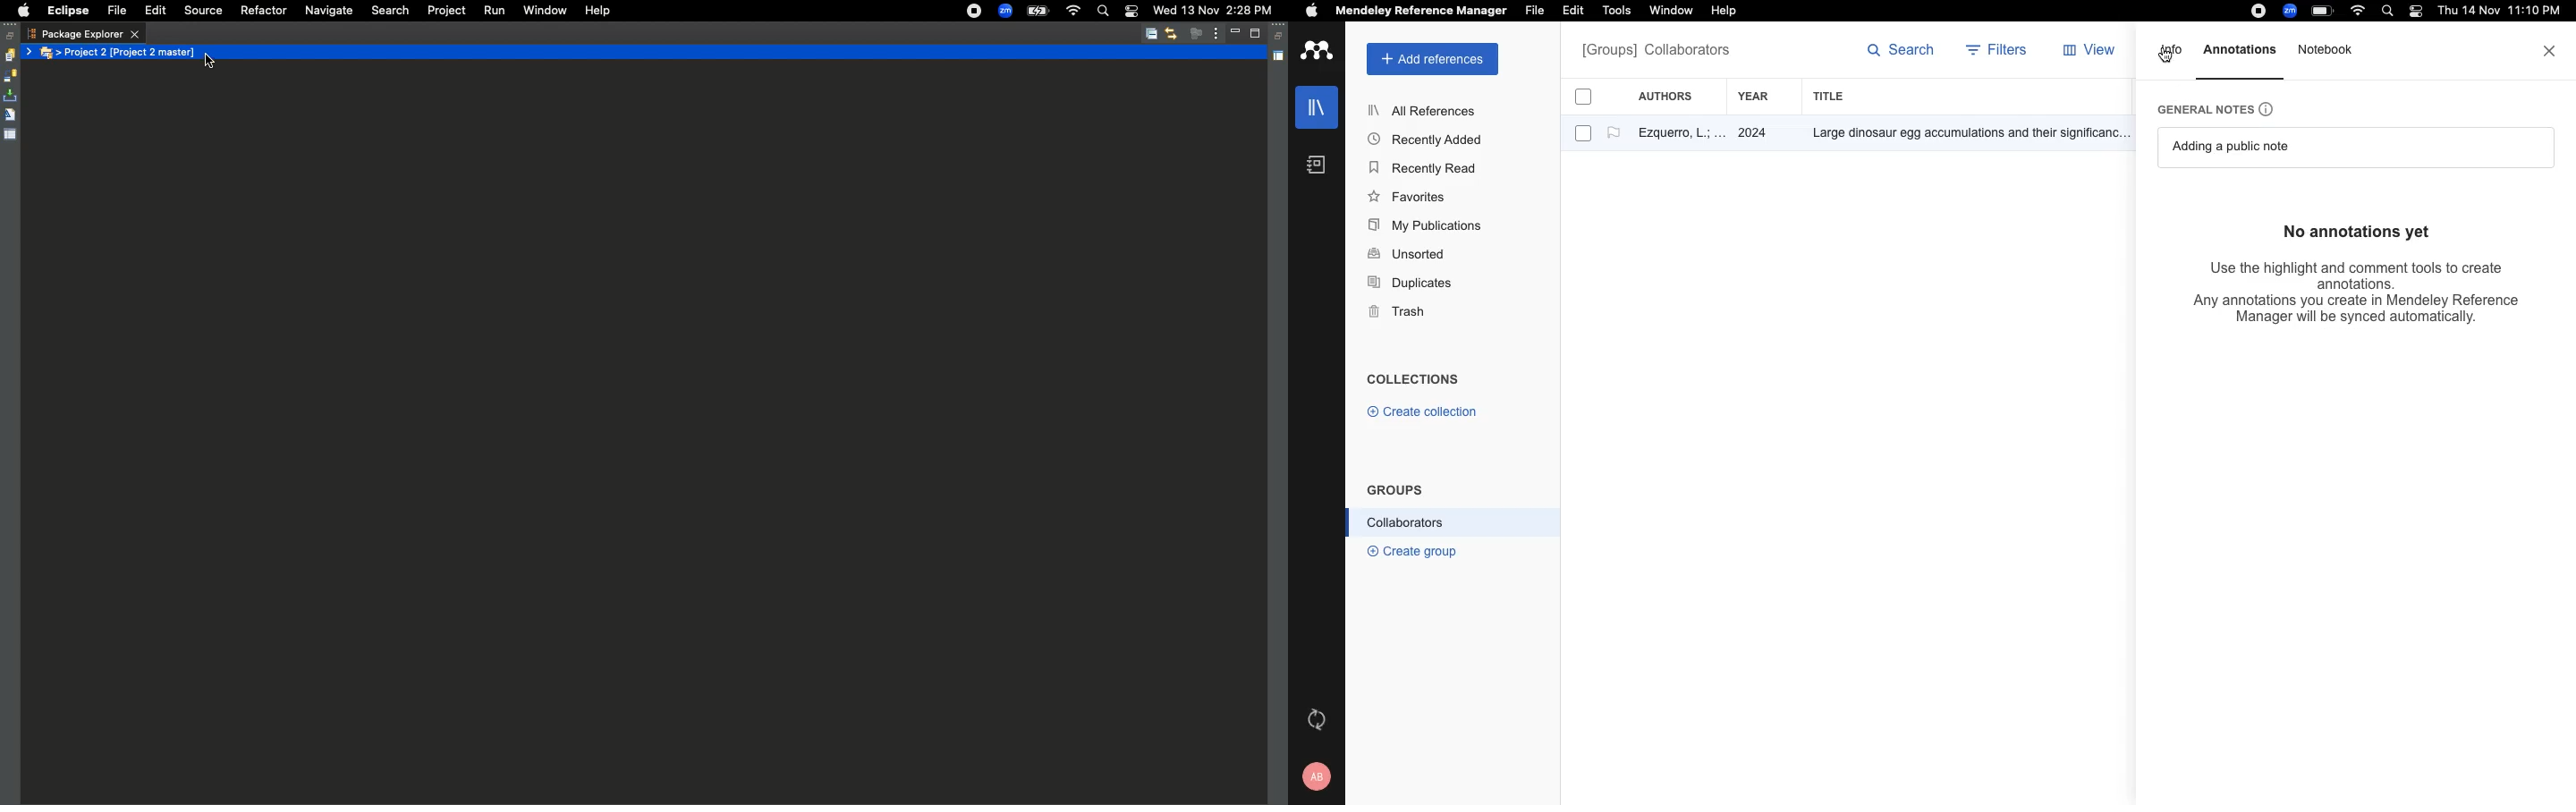 The image size is (2576, 812). Describe the element at coordinates (30, 52) in the screenshot. I see `Arrow` at that location.